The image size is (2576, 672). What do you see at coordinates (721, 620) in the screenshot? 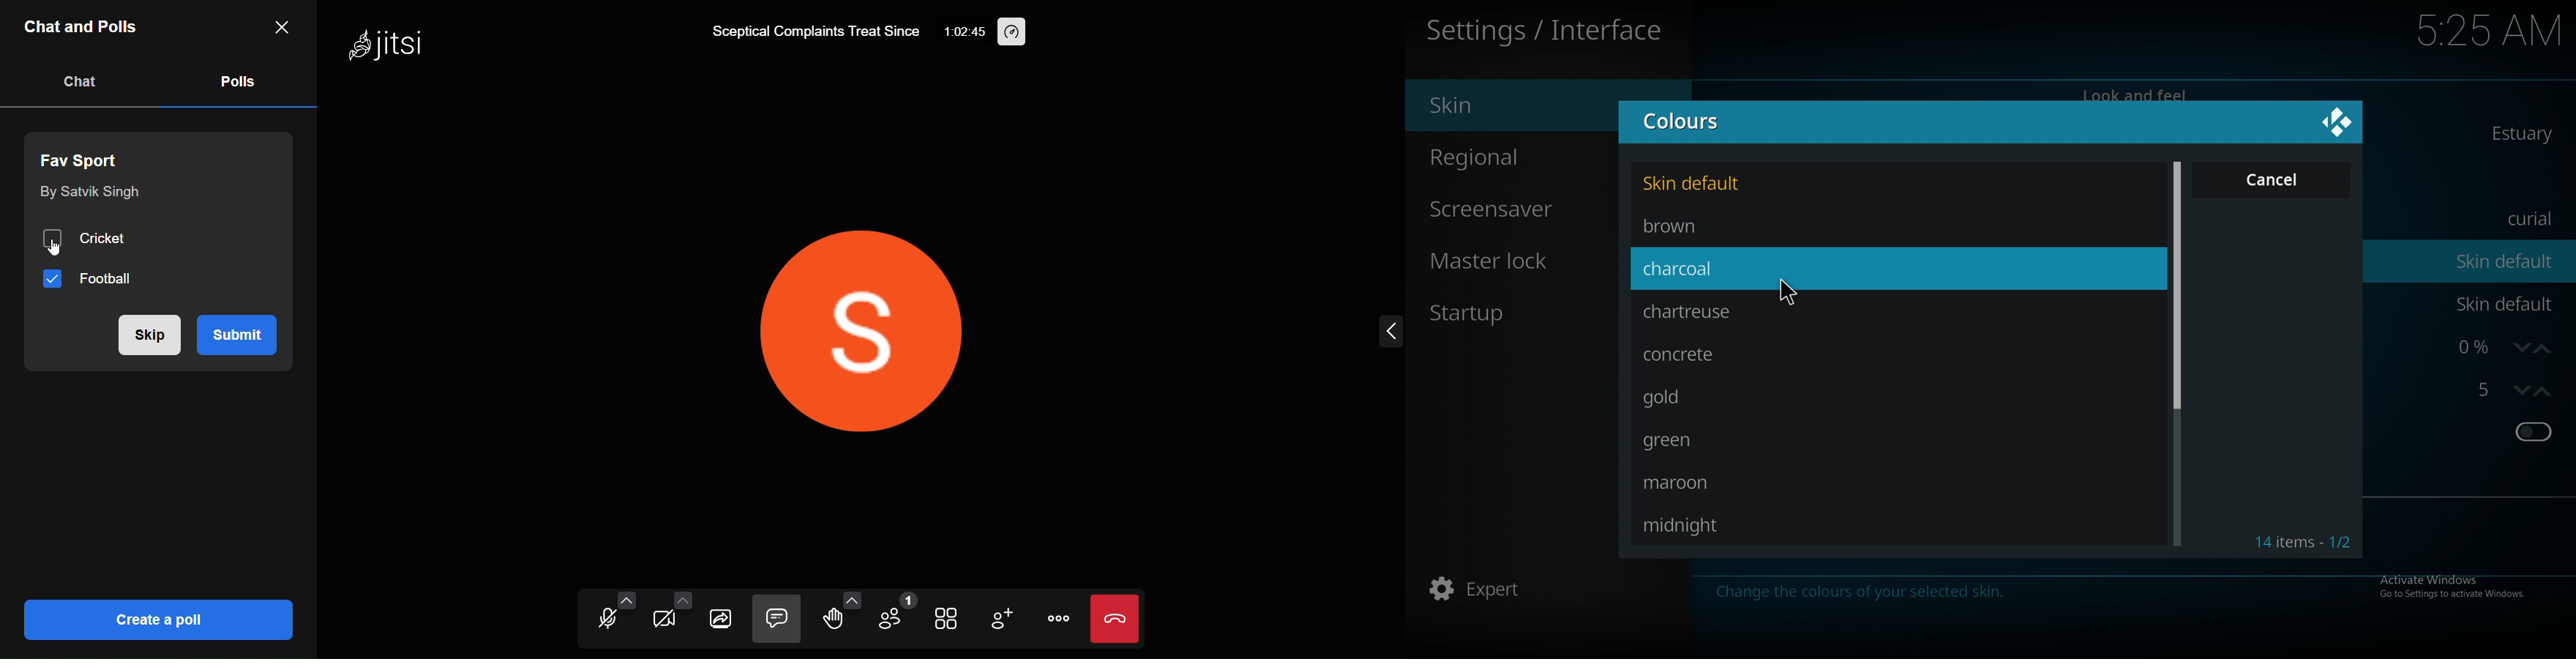
I see `screen share` at bounding box center [721, 620].